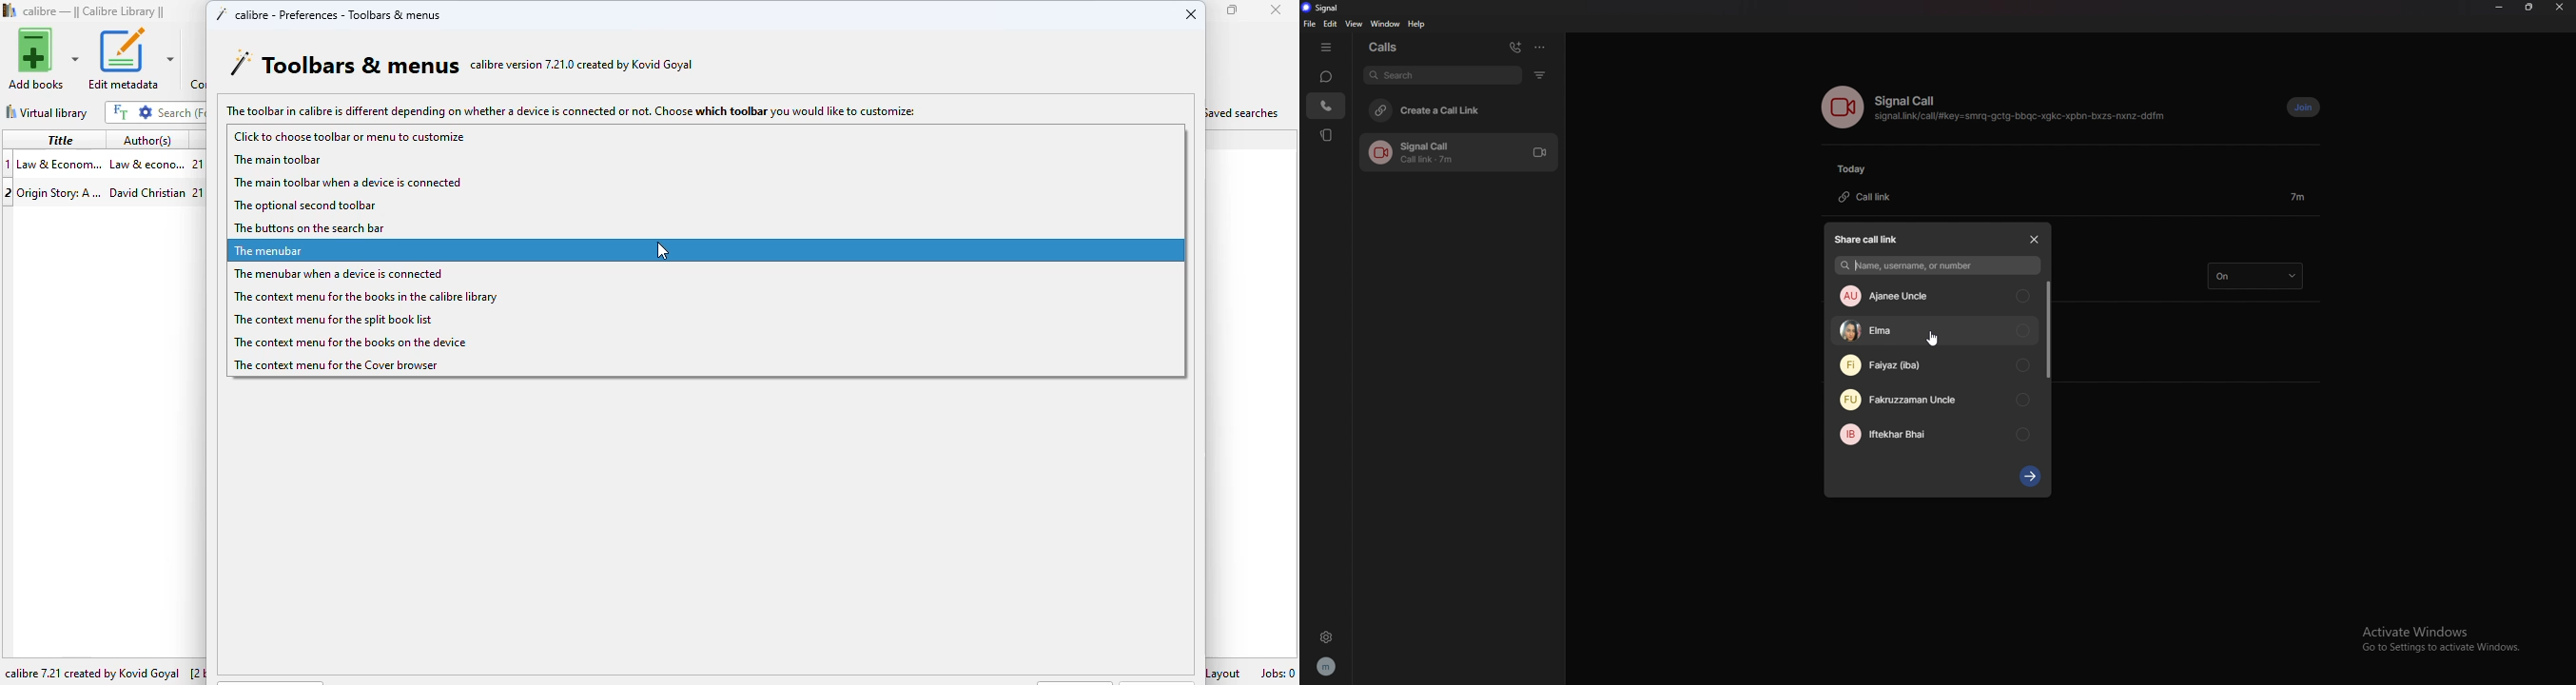  Describe the element at coordinates (569, 109) in the screenshot. I see `The toolbar in calibre is different depending on whether a device is connected or not. Choose which toolbar you would like to customize:` at that location.